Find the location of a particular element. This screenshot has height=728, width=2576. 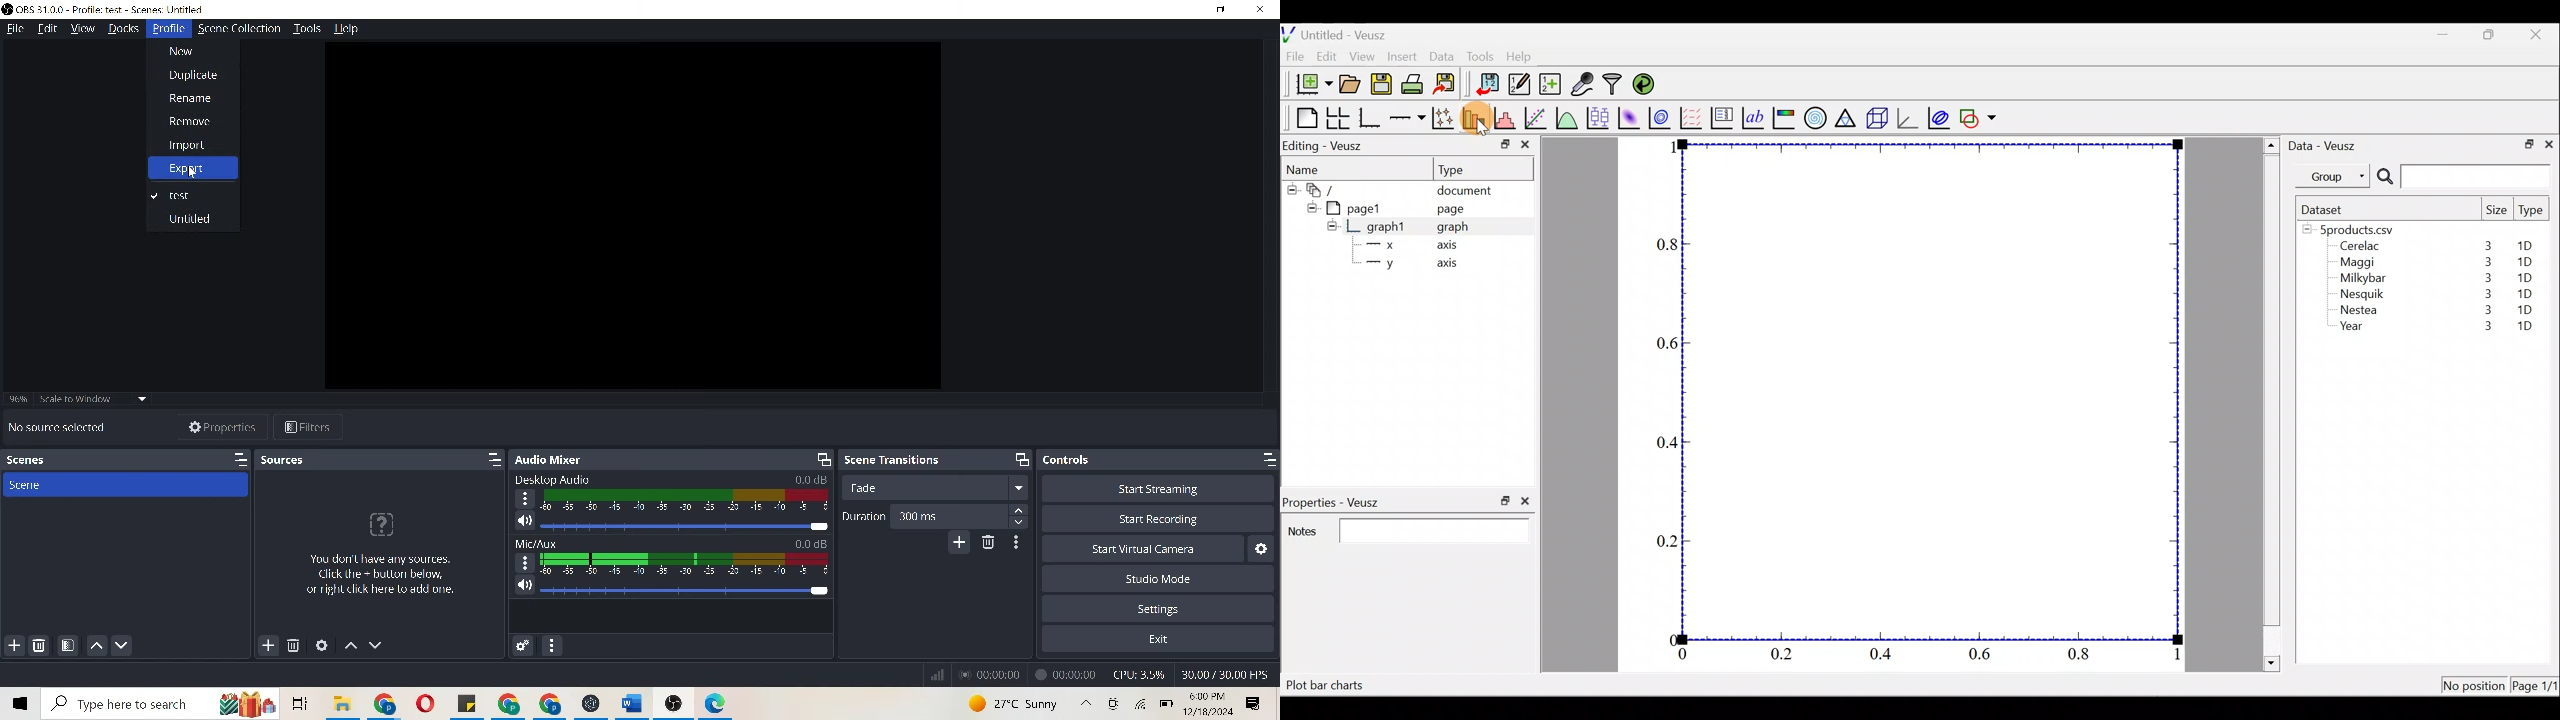

options is located at coordinates (1255, 703).